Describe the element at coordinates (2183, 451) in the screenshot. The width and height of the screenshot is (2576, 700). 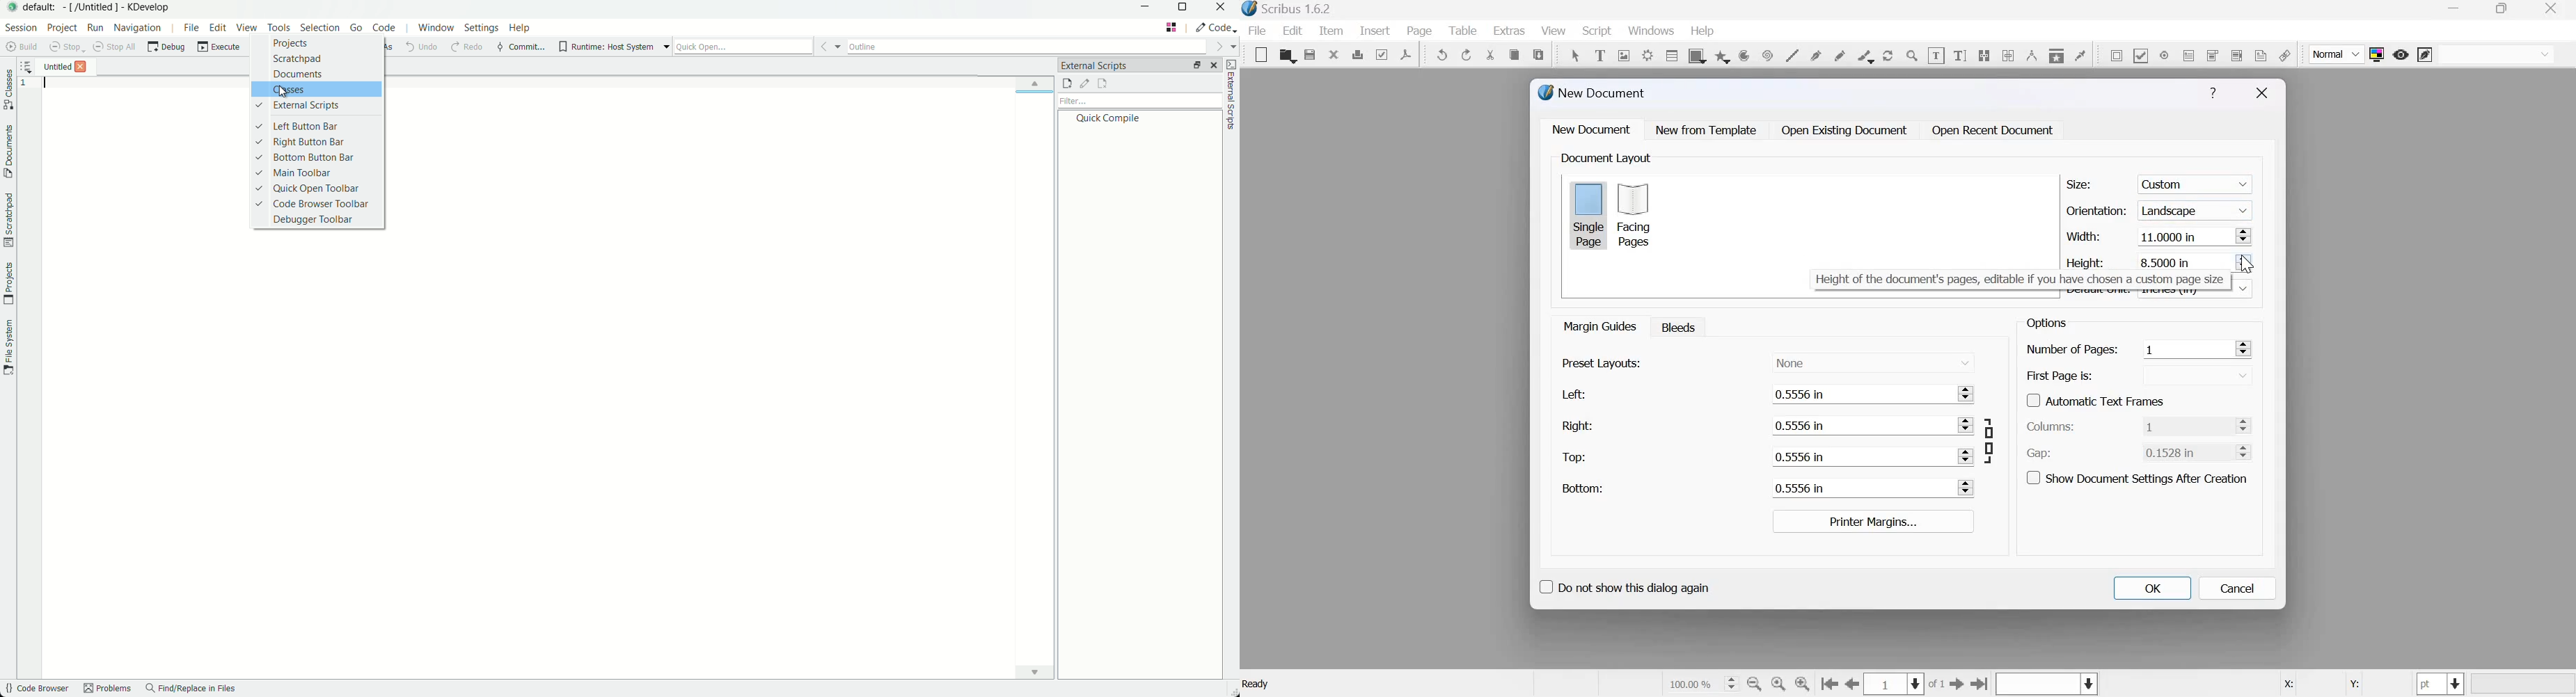
I see `0.1528 in` at that location.